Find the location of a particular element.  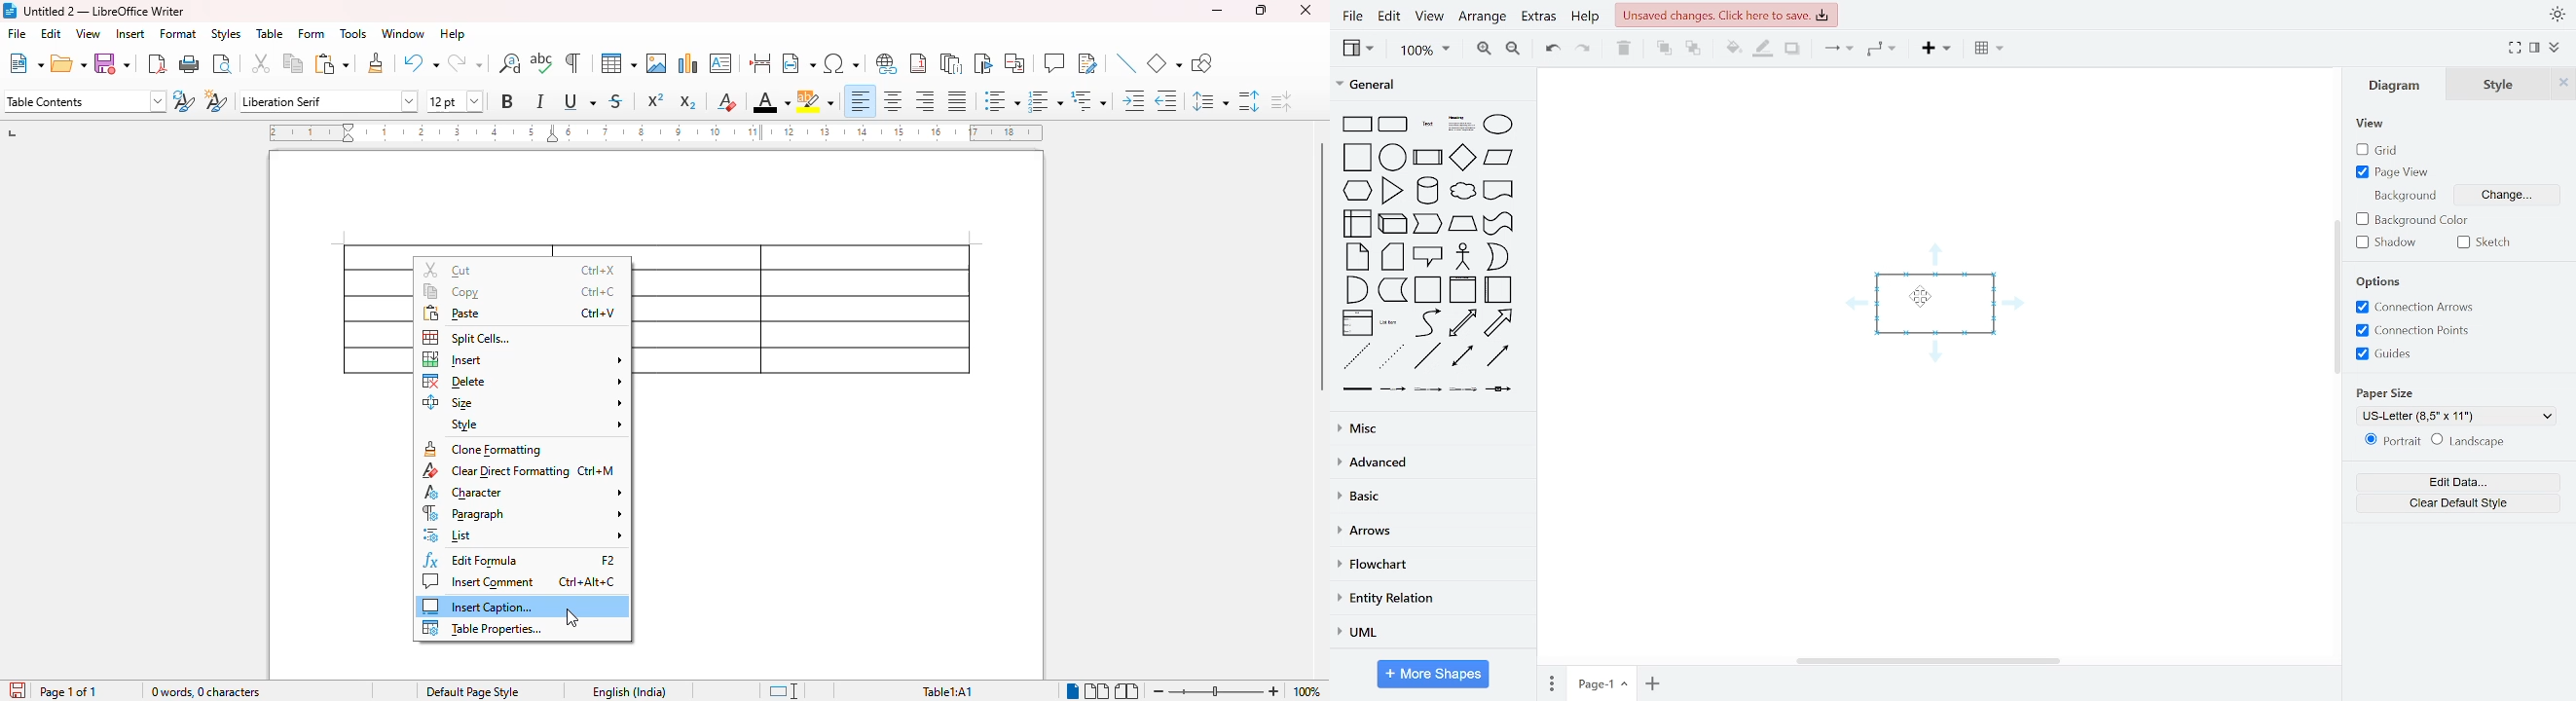

page view is located at coordinates (2392, 172).